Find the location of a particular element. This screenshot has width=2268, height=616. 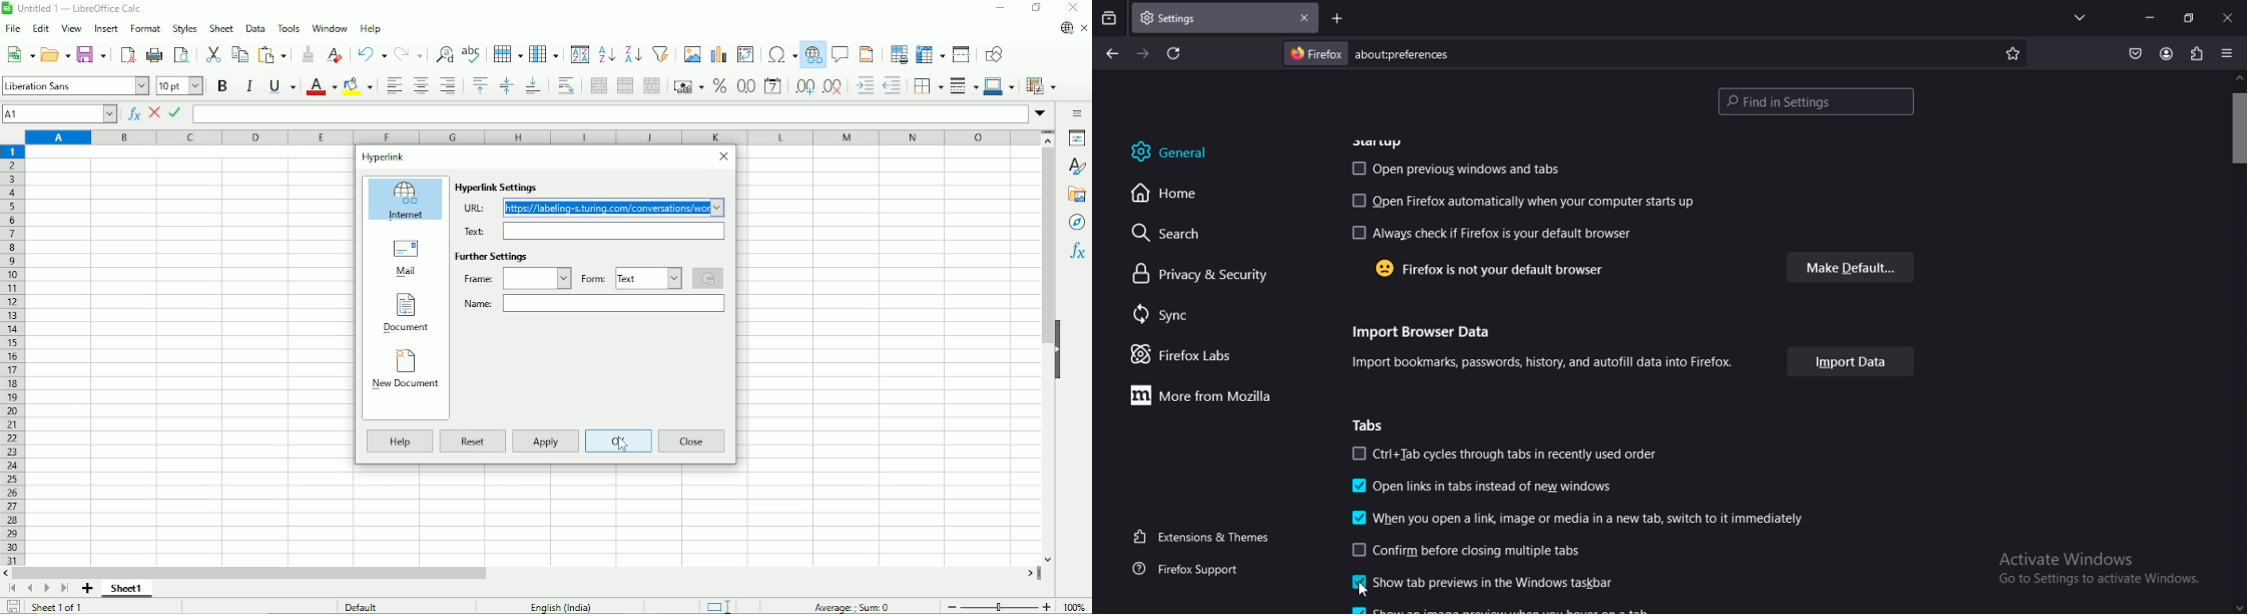

Print is located at coordinates (155, 54).